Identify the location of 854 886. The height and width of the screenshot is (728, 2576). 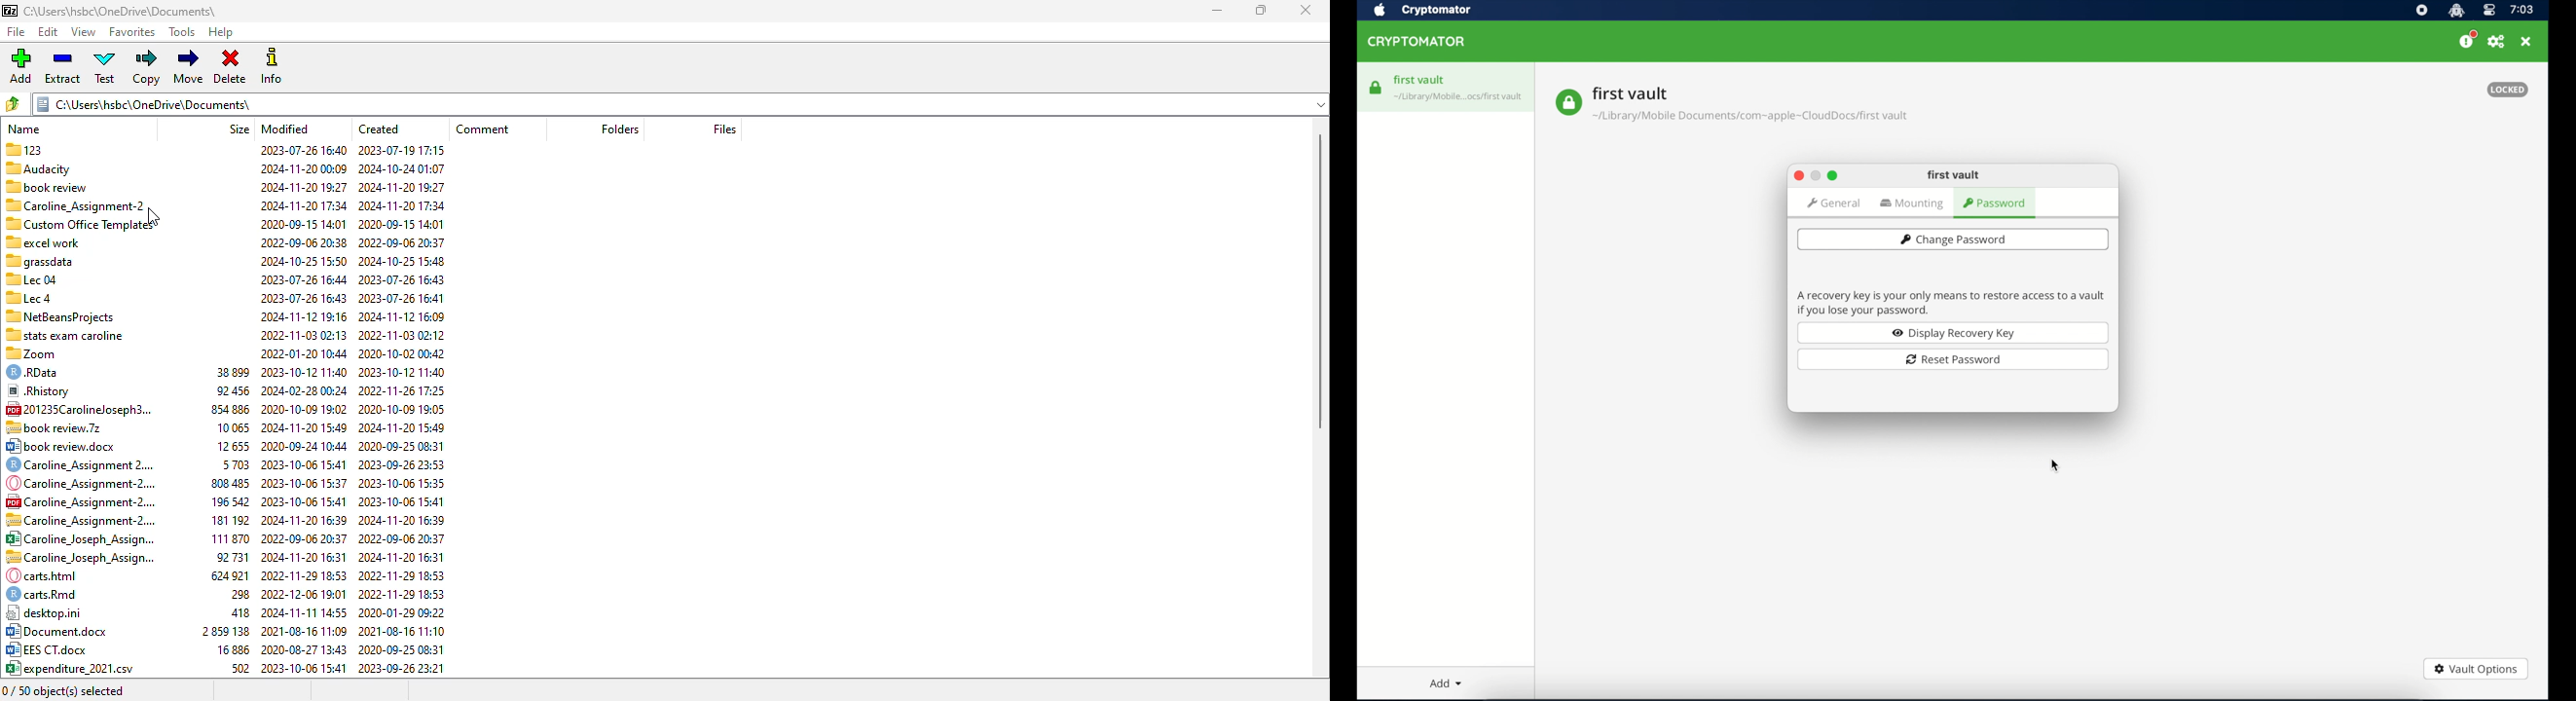
(231, 410).